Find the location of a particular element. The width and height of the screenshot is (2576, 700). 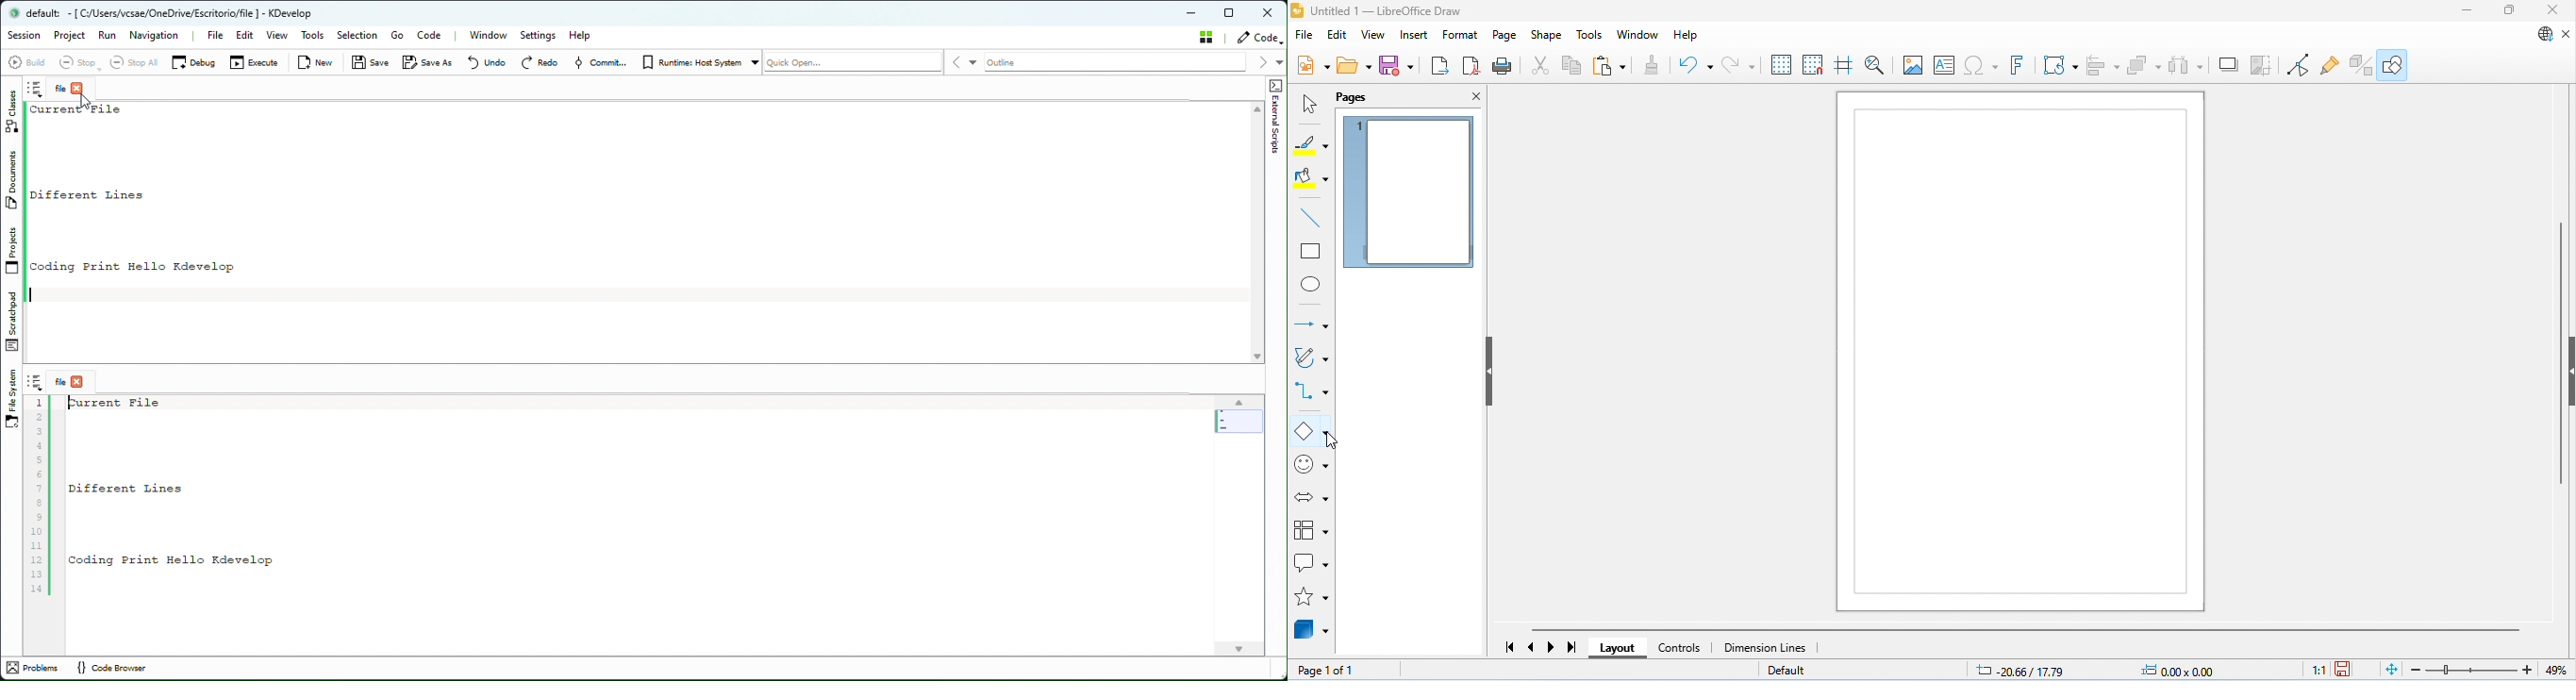

Code is located at coordinates (1259, 37).